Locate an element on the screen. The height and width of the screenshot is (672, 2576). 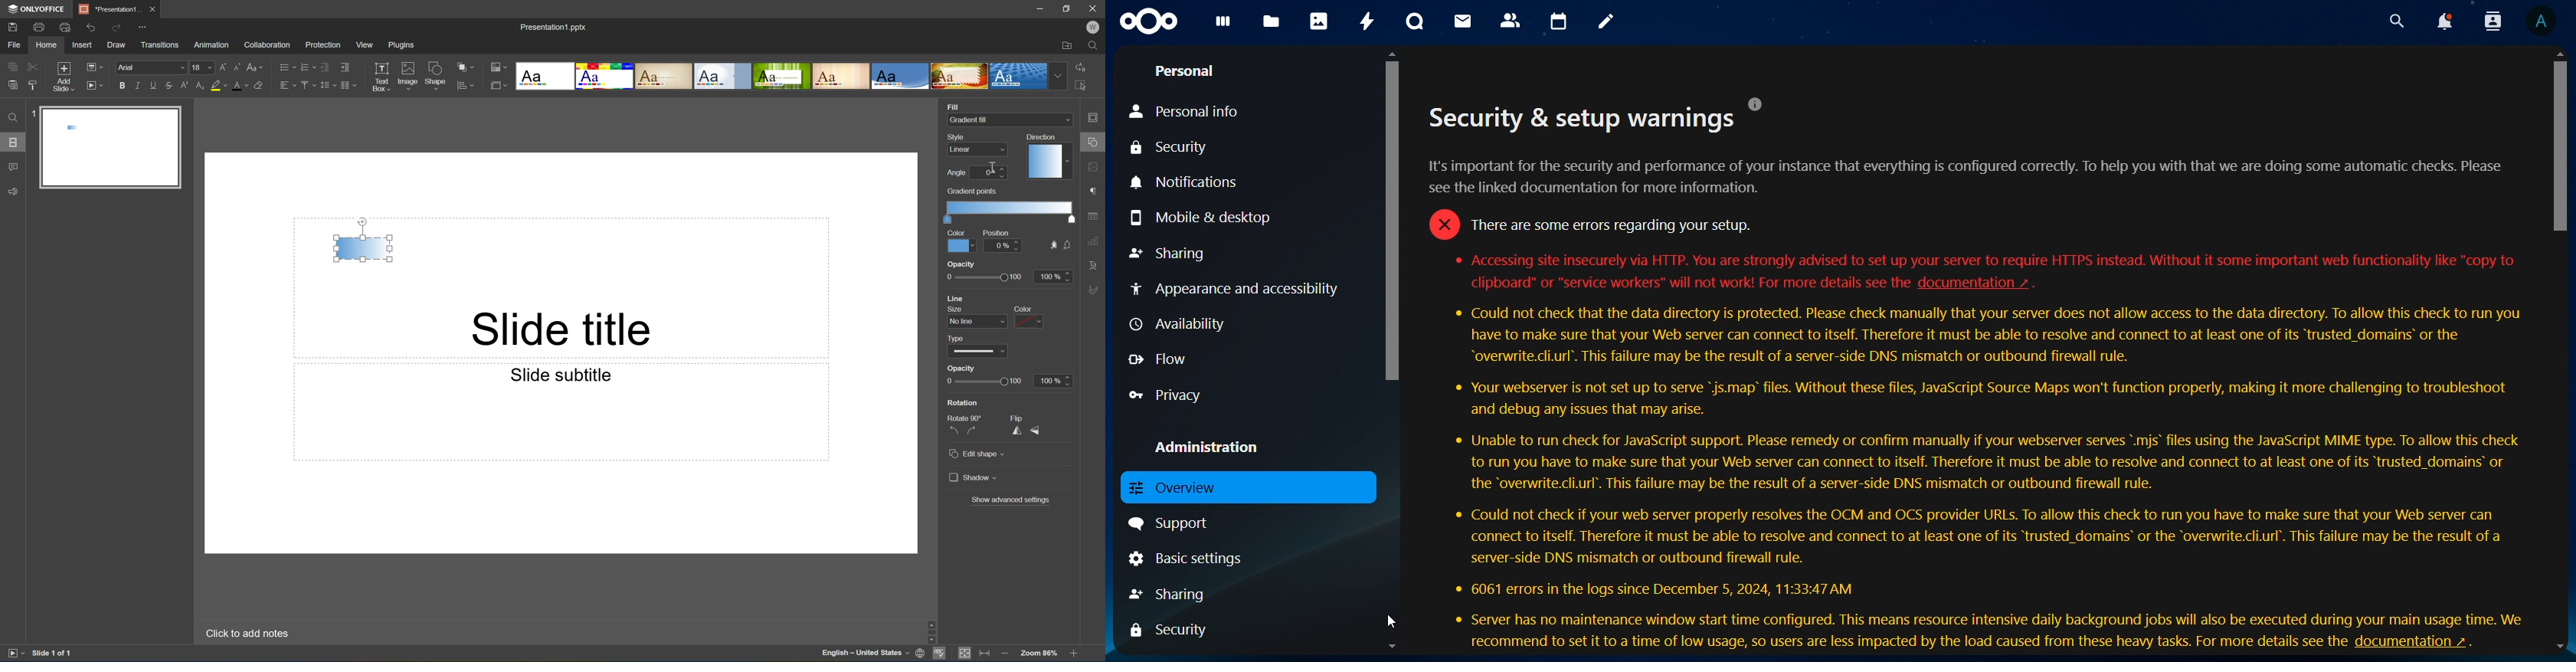
contact is located at coordinates (1514, 21).